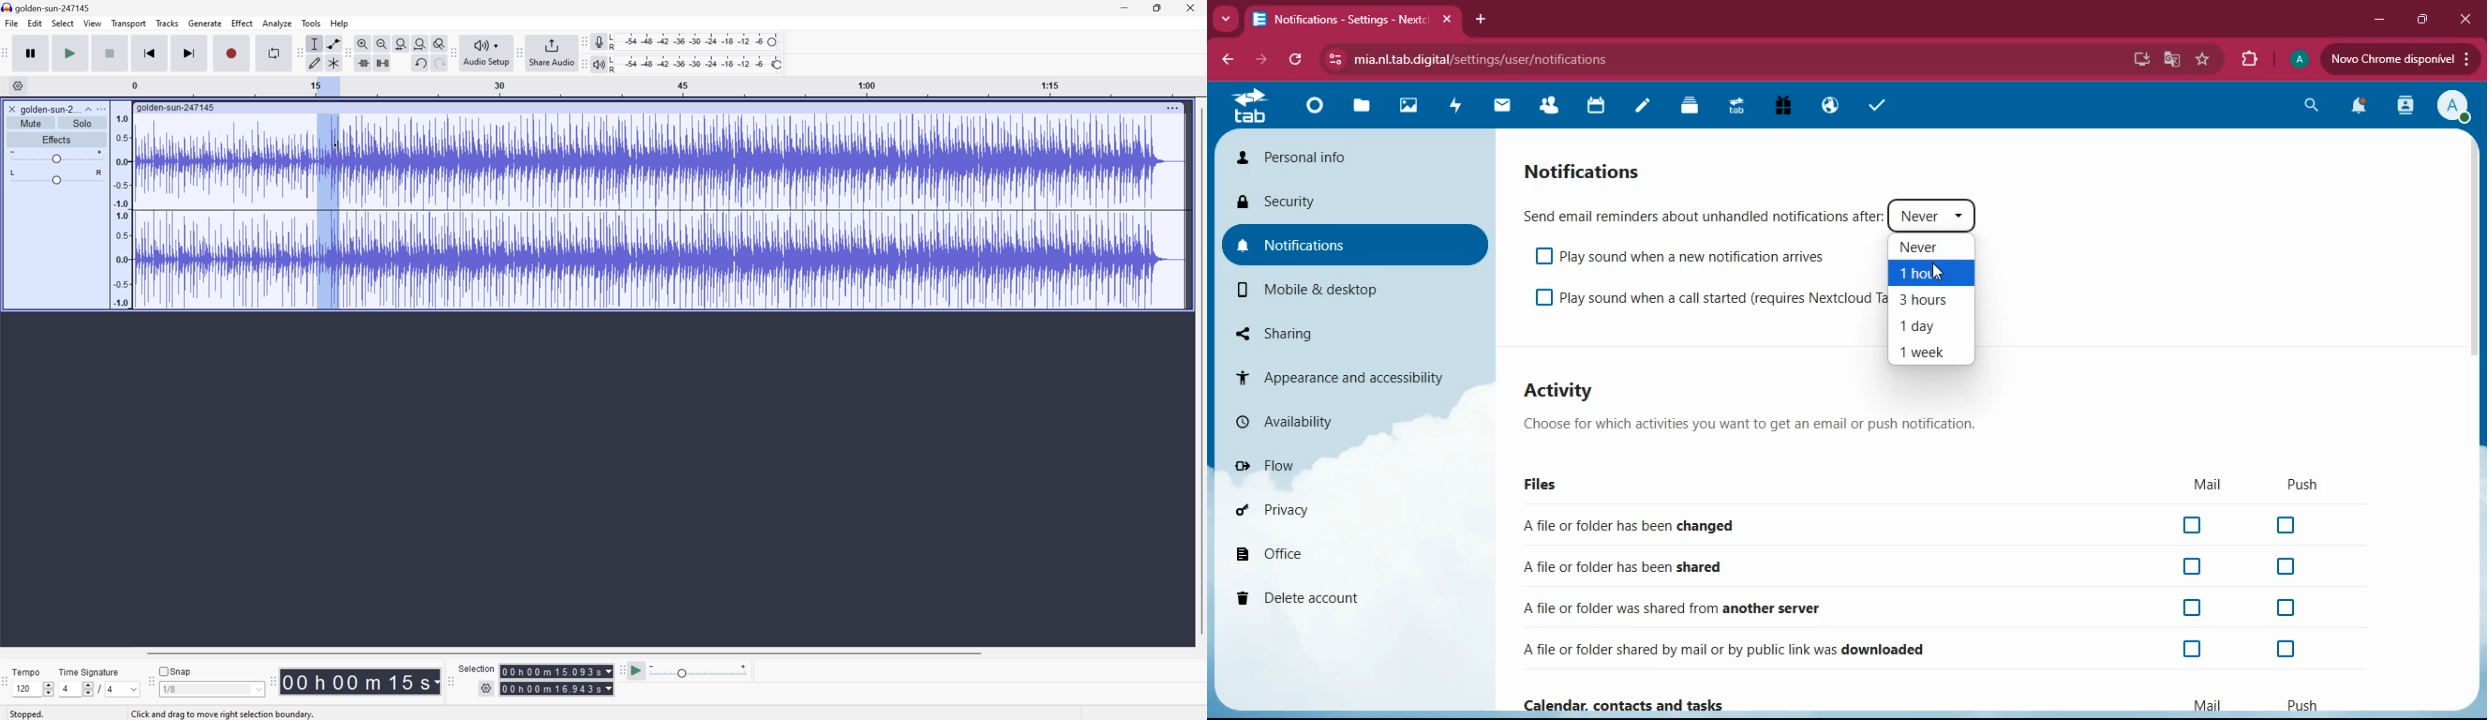 The width and height of the screenshot is (2492, 728). Describe the element at coordinates (1355, 245) in the screenshot. I see `notifications` at that location.